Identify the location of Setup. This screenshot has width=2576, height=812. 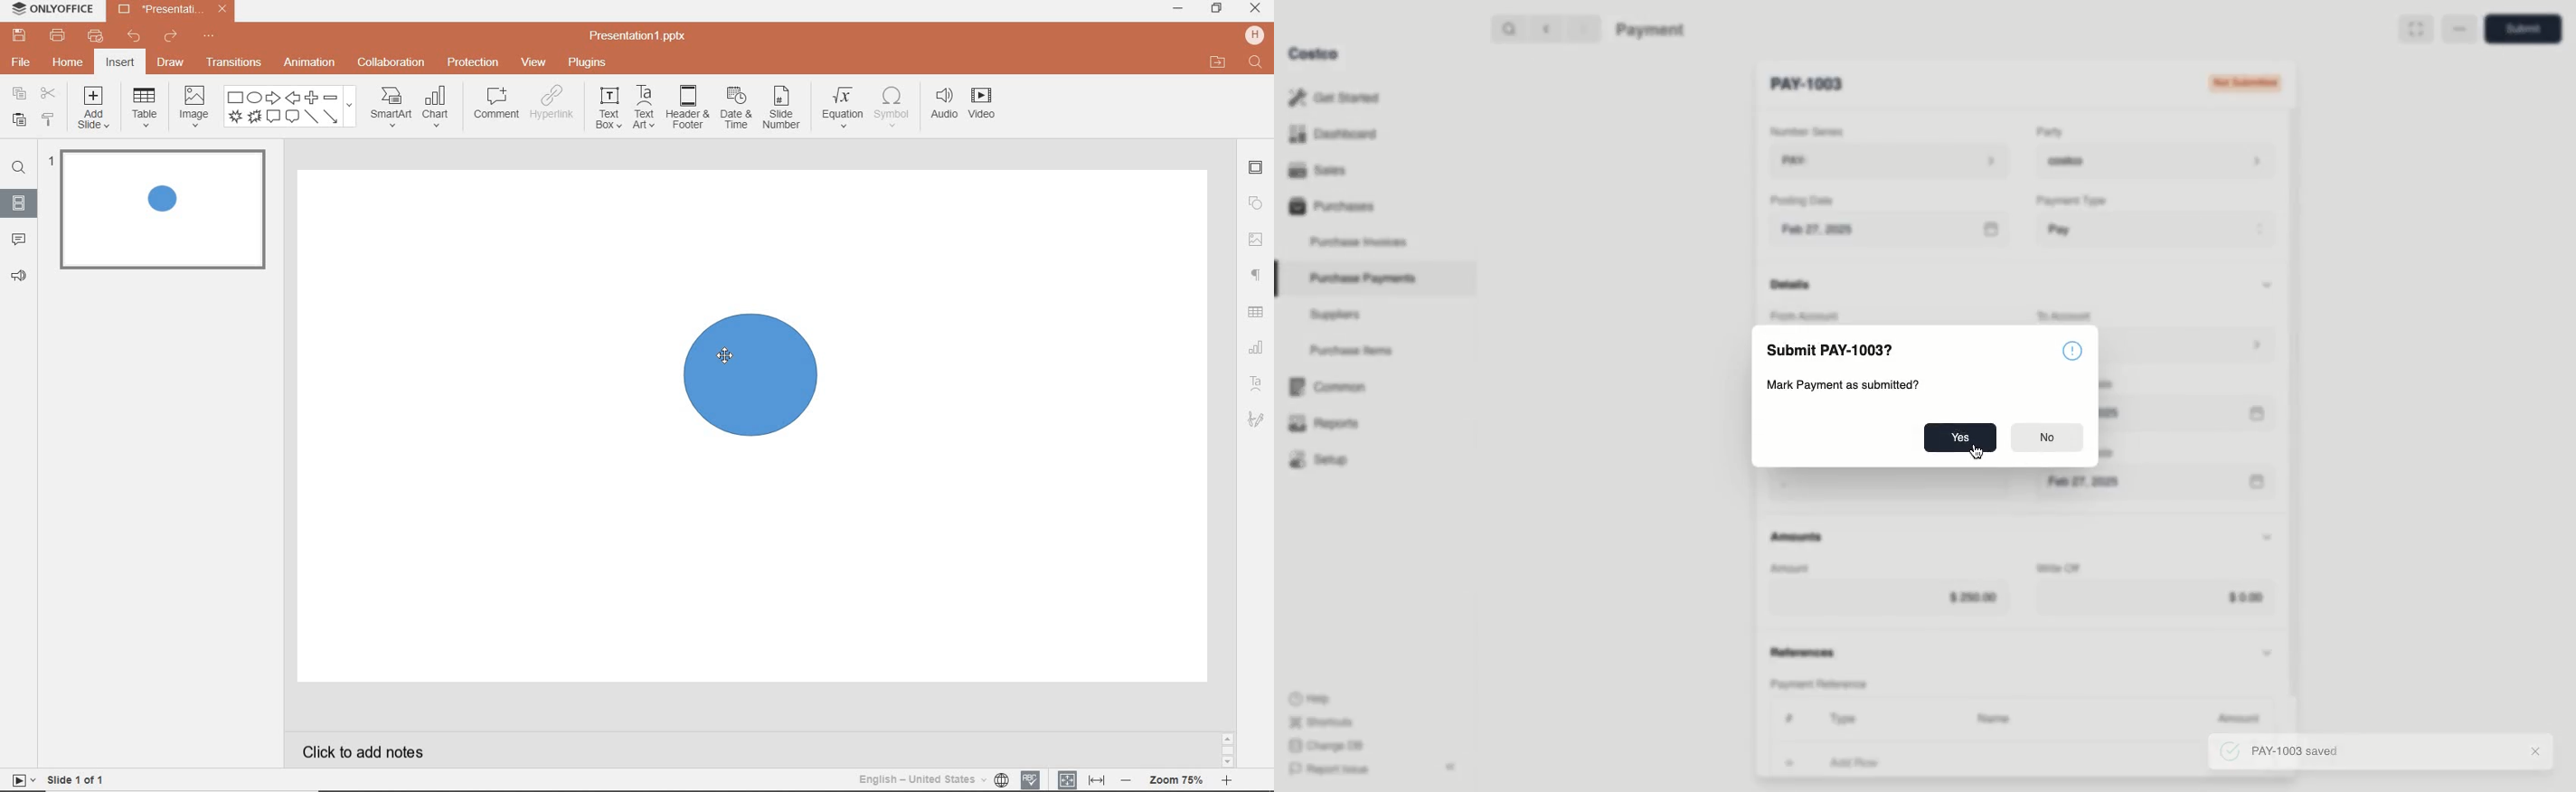
(1325, 461).